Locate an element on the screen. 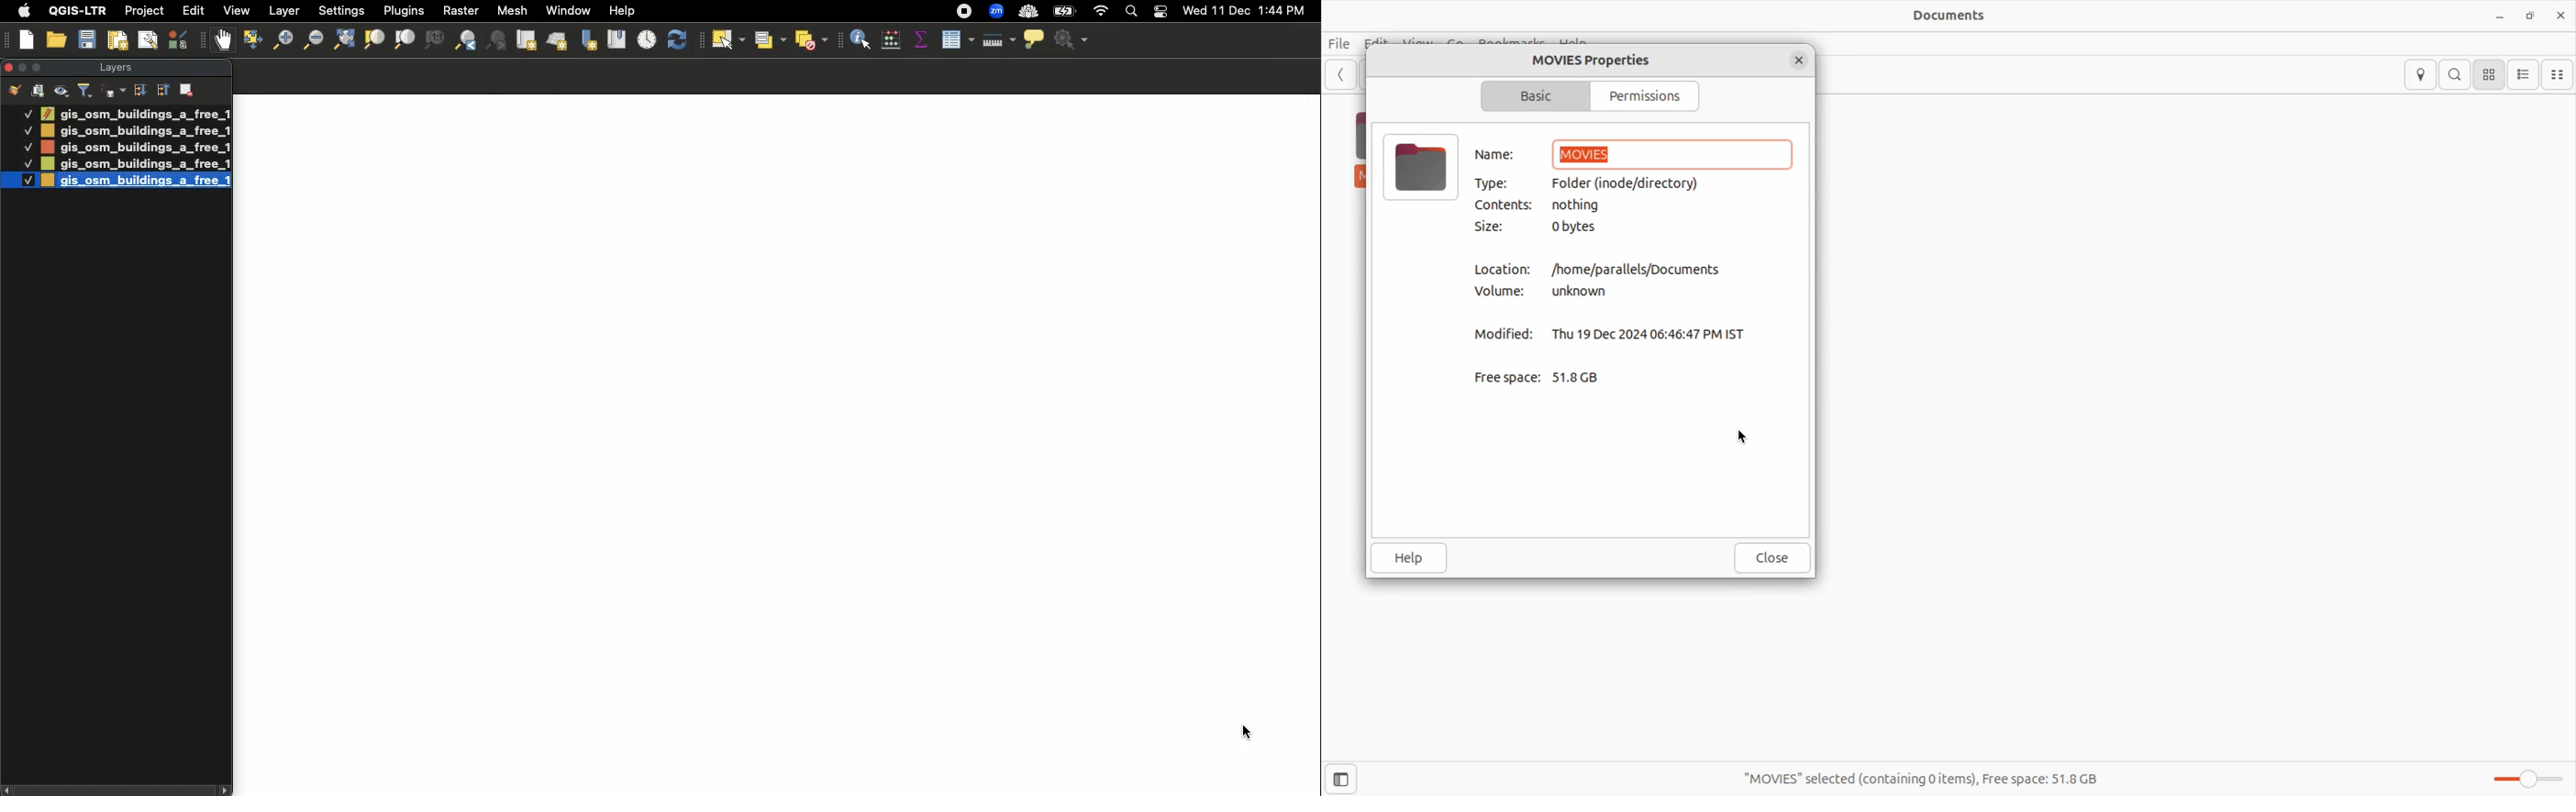 This screenshot has height=812, width=2576. File is located at coordinates (1339, 44).